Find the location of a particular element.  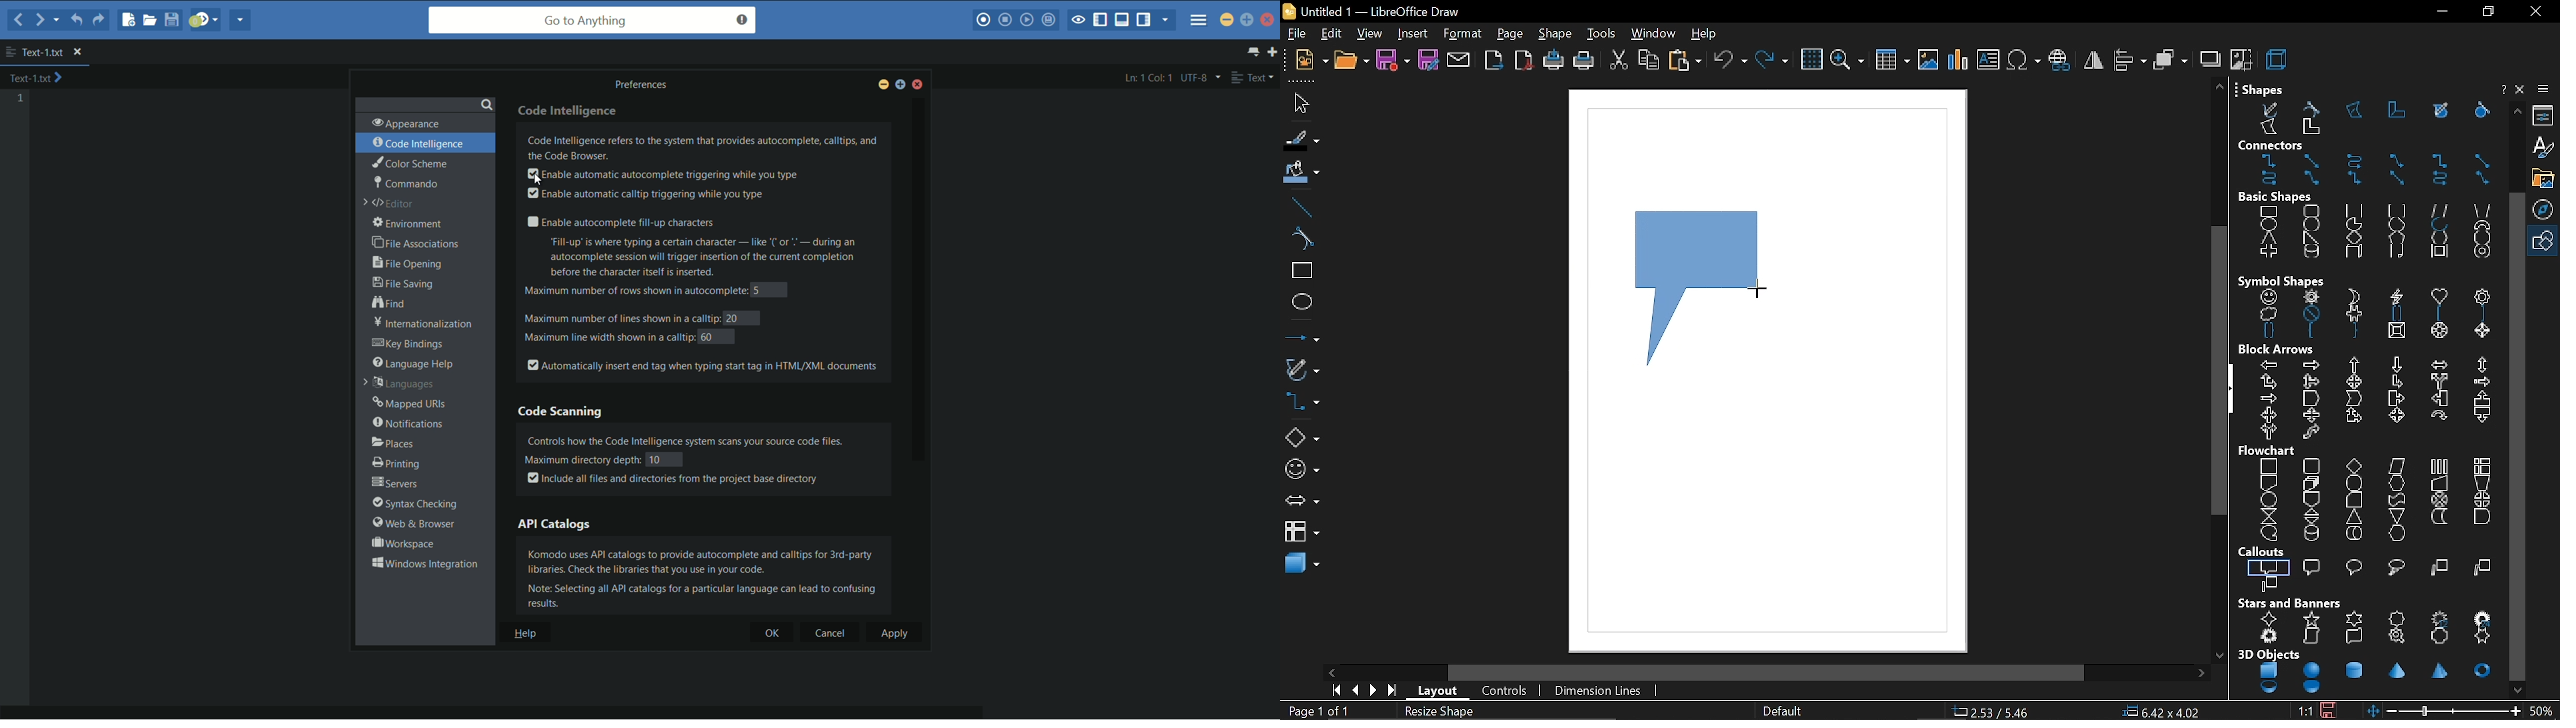

delay is located at coordinates (2481, 517).